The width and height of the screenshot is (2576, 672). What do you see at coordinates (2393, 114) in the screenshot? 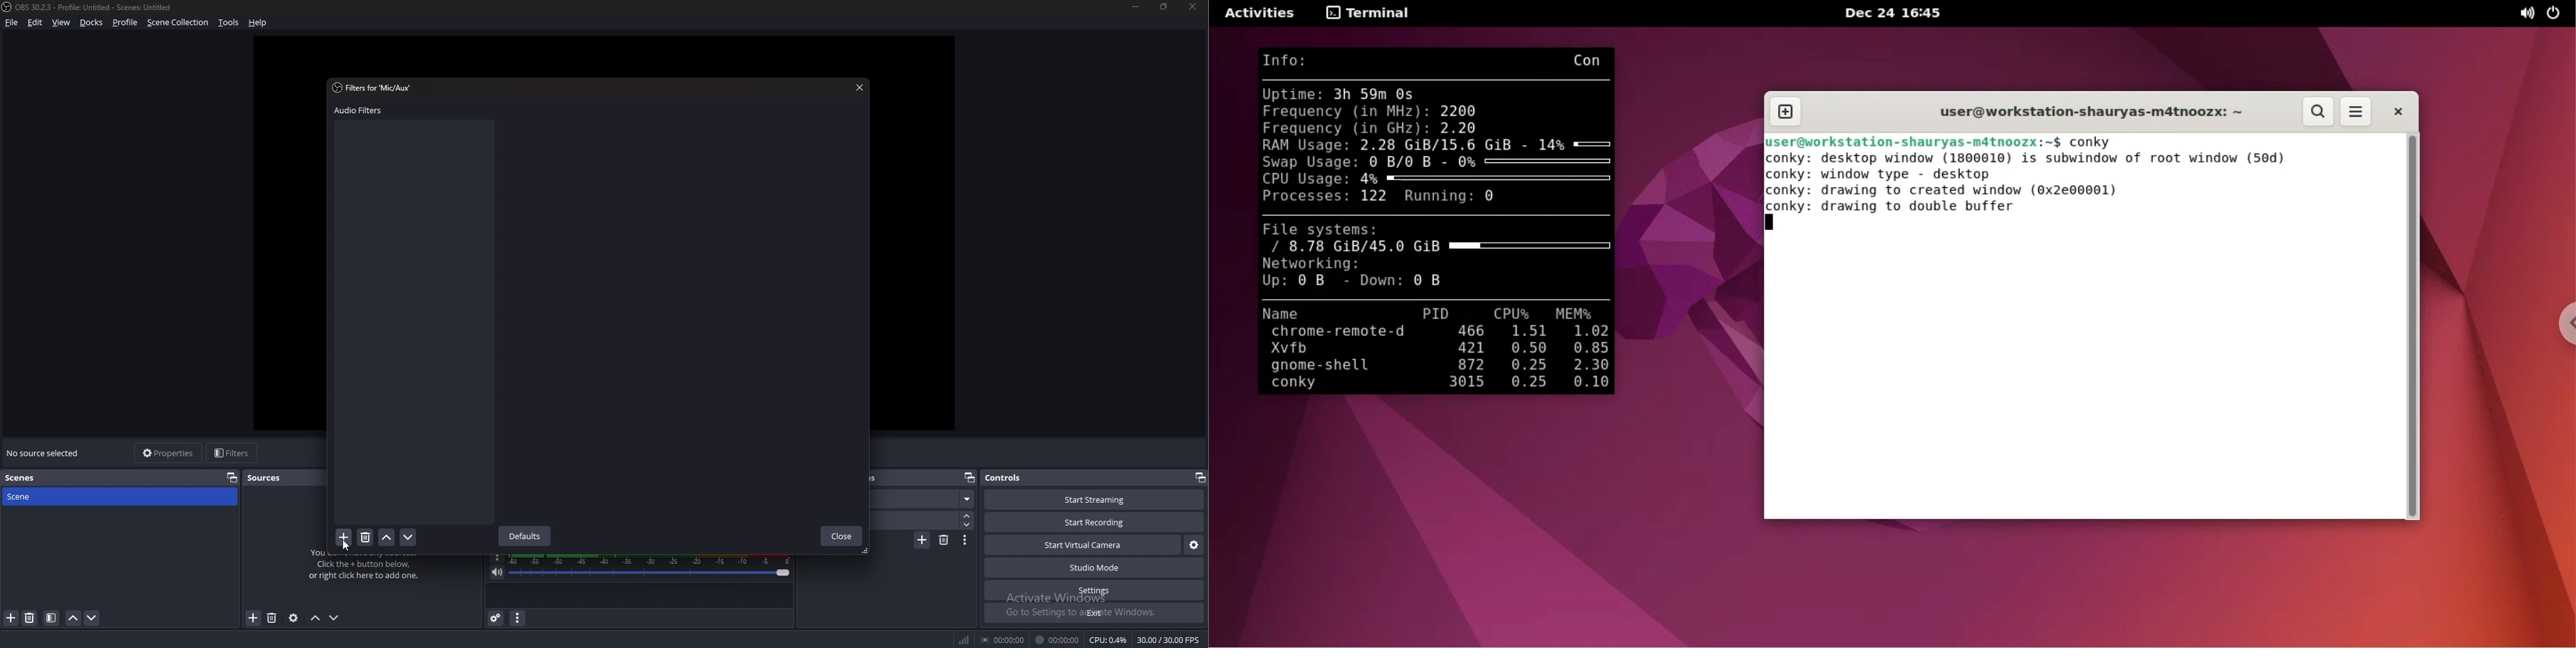
I see `close terminal` at bounding box center [2393, 114].